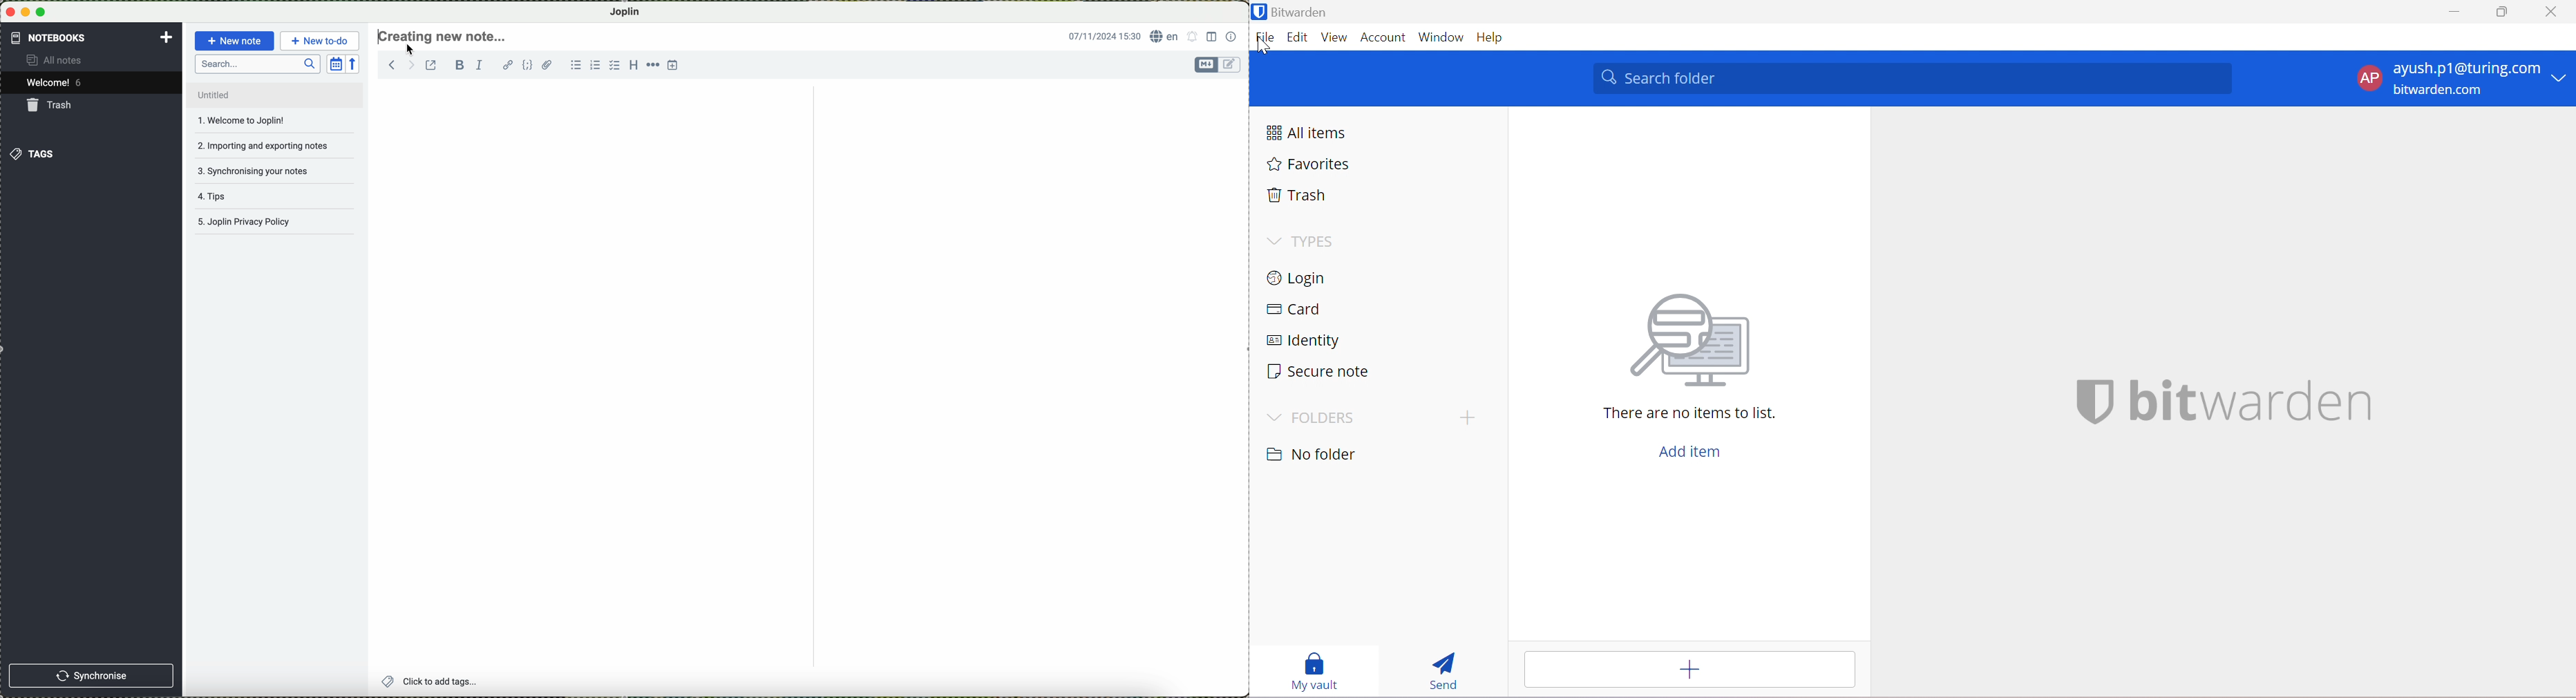 The height and width of the screenshot is (700, 2576). I want to click on Identity, so click(1303, 341).